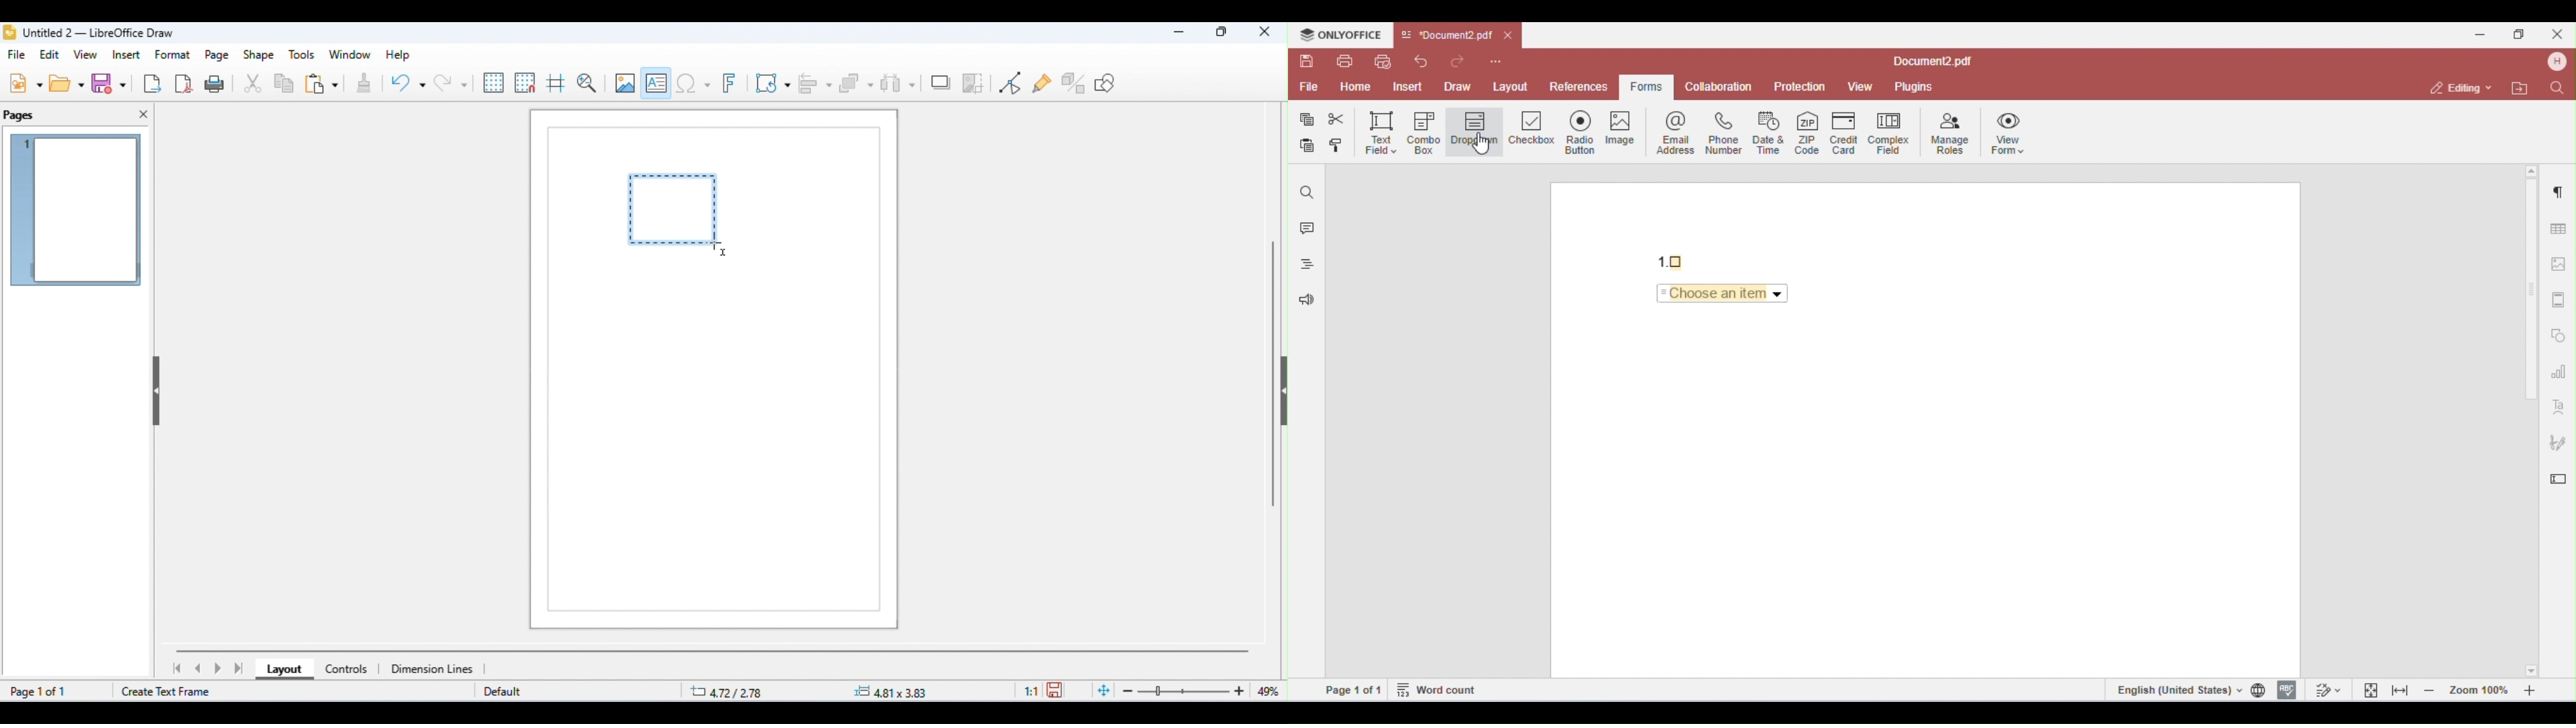 This screenshot has width=2576, height=728. What do you see at coordinates (1106, 82) in the screenshot?
I see `how draw functions` at bounding box center [1106, 82].